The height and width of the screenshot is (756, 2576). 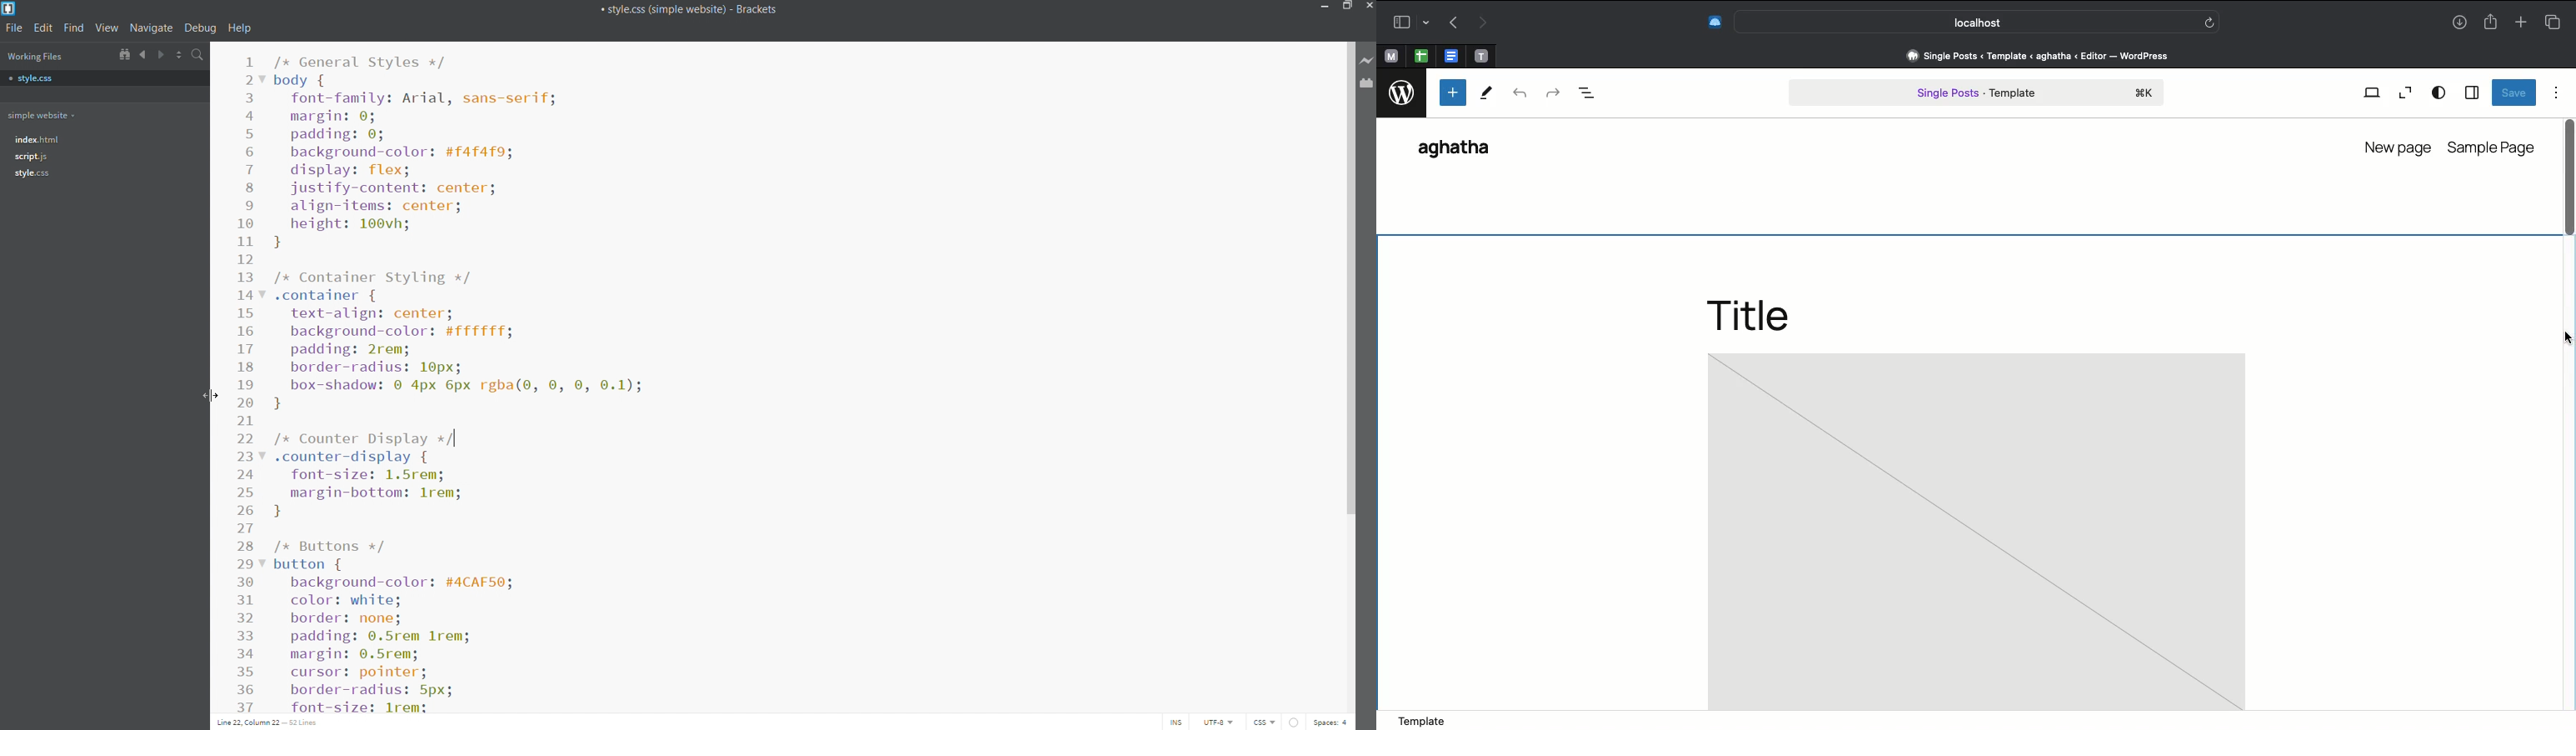 I want to click on live preview, so click(x=1368, y=60).